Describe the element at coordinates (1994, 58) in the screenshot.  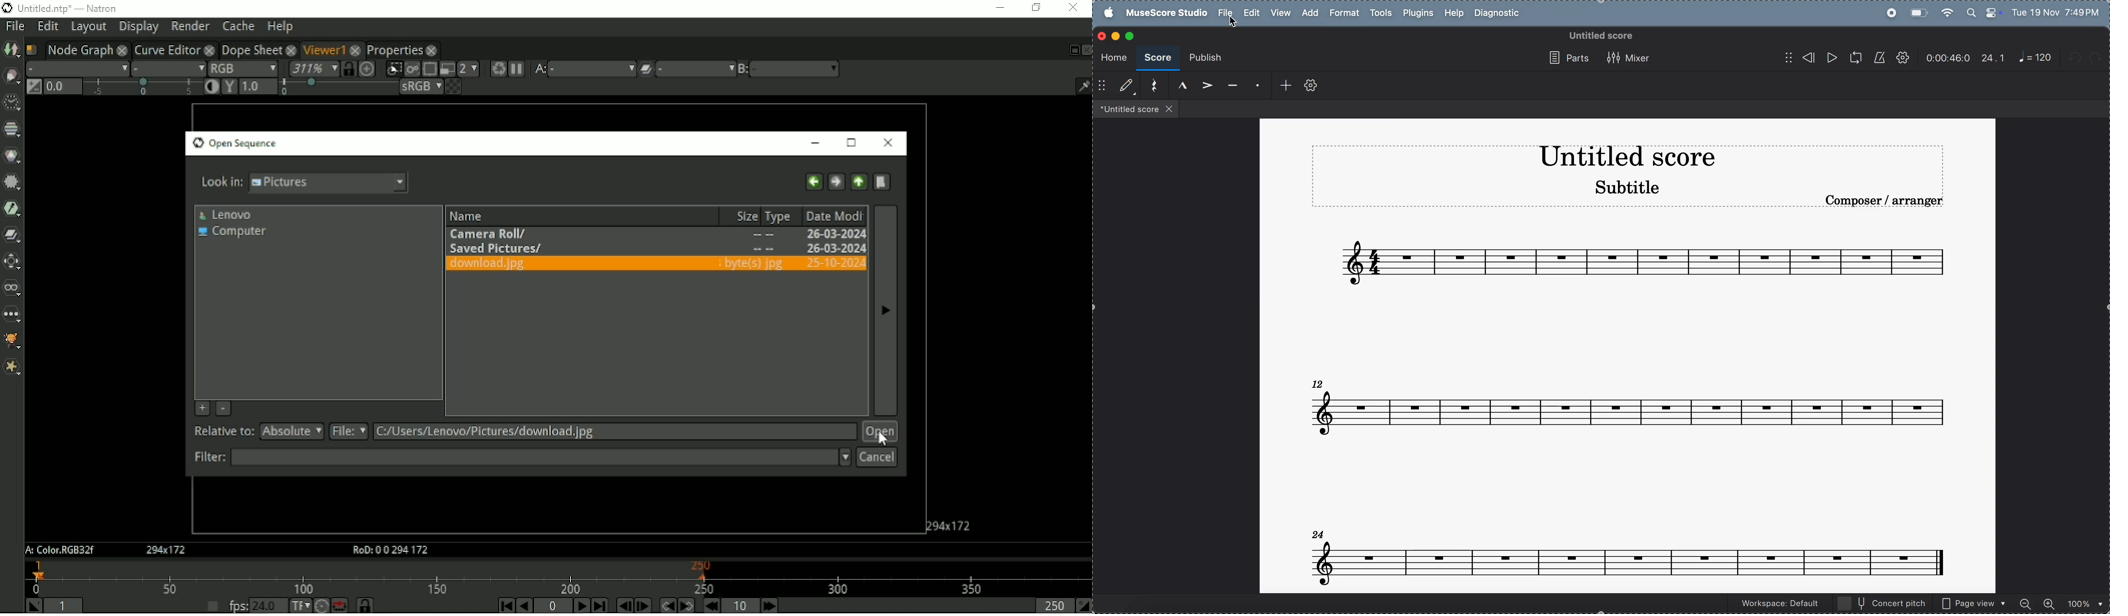
I see `24.1` at that location.